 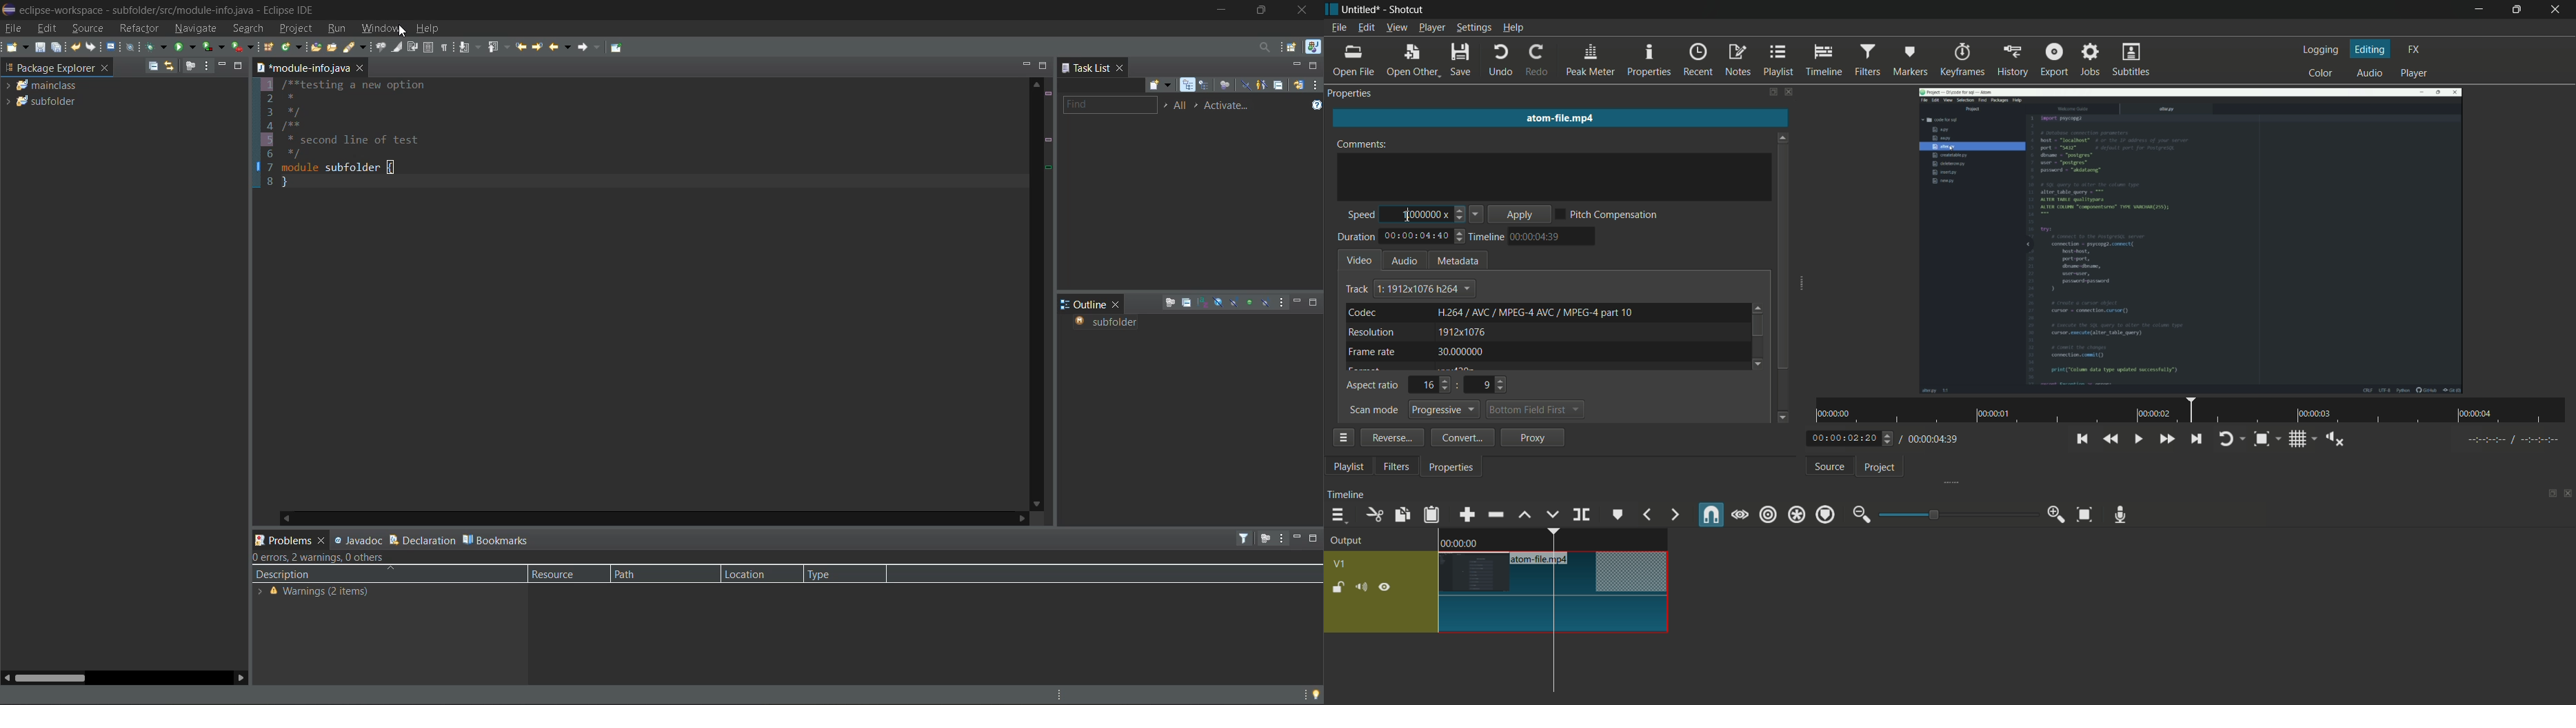 What do you see at coordinates (1312, 46) in the screenshot?
I see `java` at bounding box center [1312, 46].